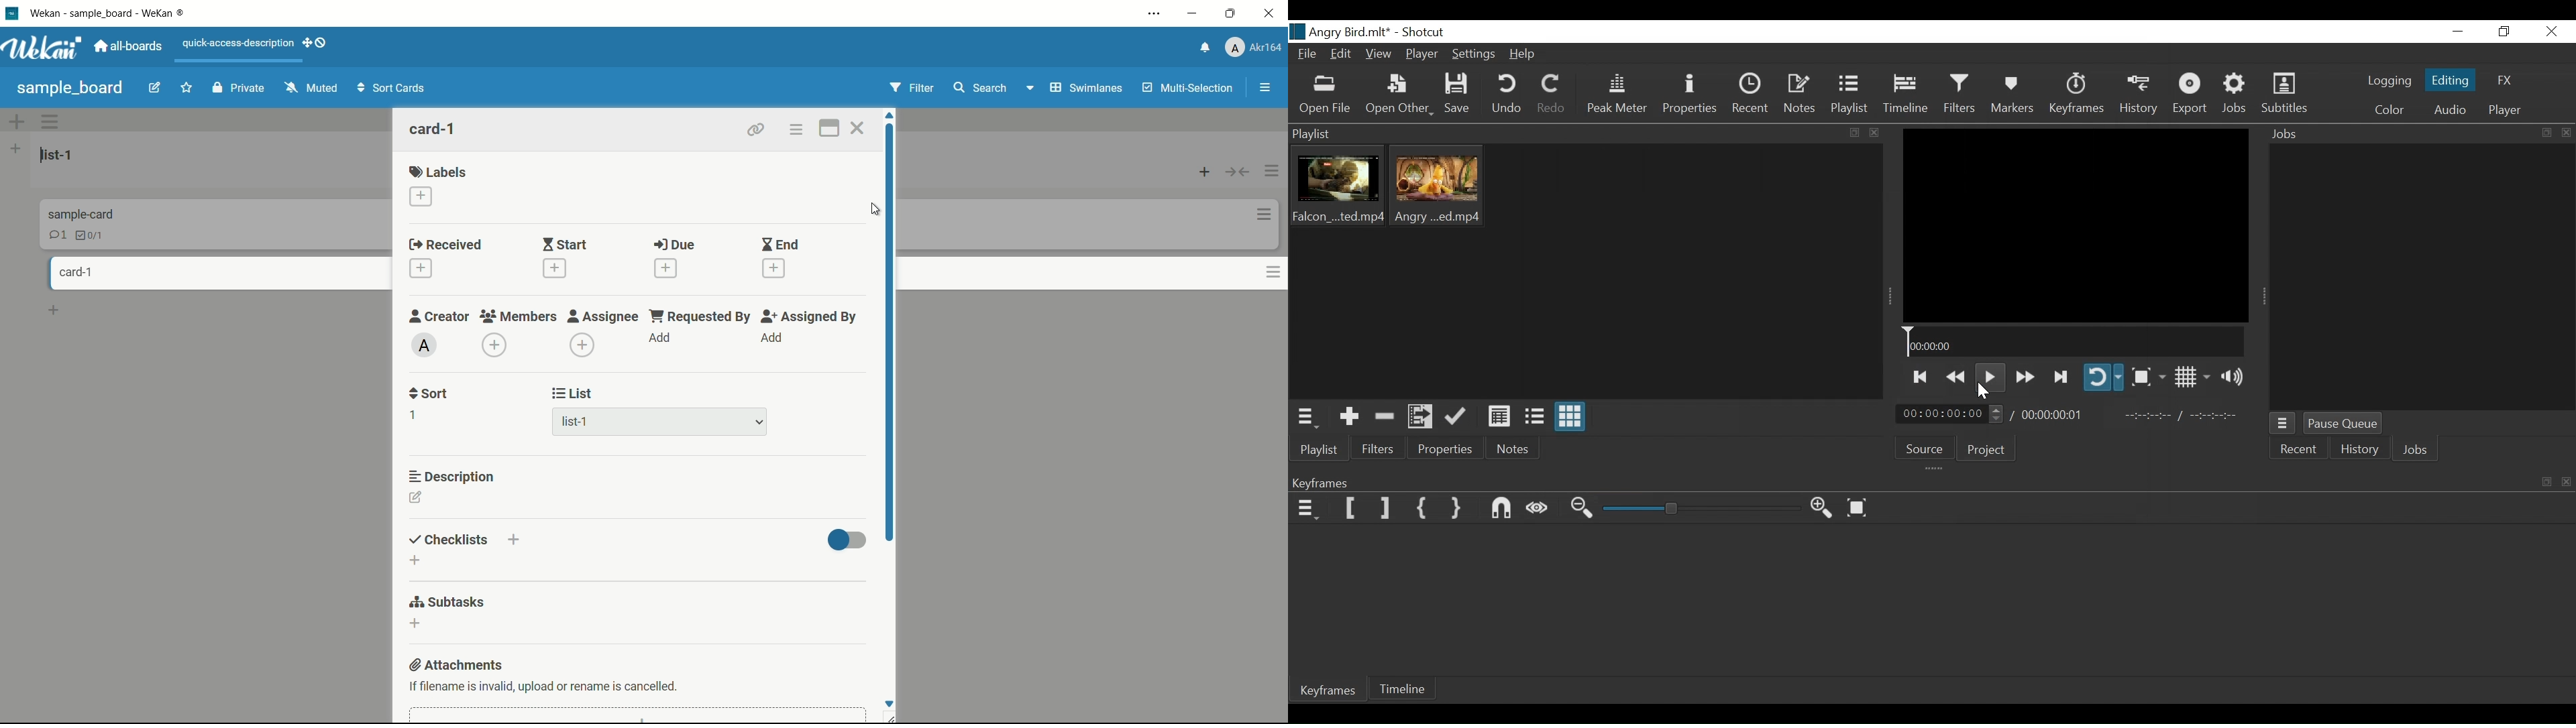  I want to click on View as Files, so click(1535, 419).